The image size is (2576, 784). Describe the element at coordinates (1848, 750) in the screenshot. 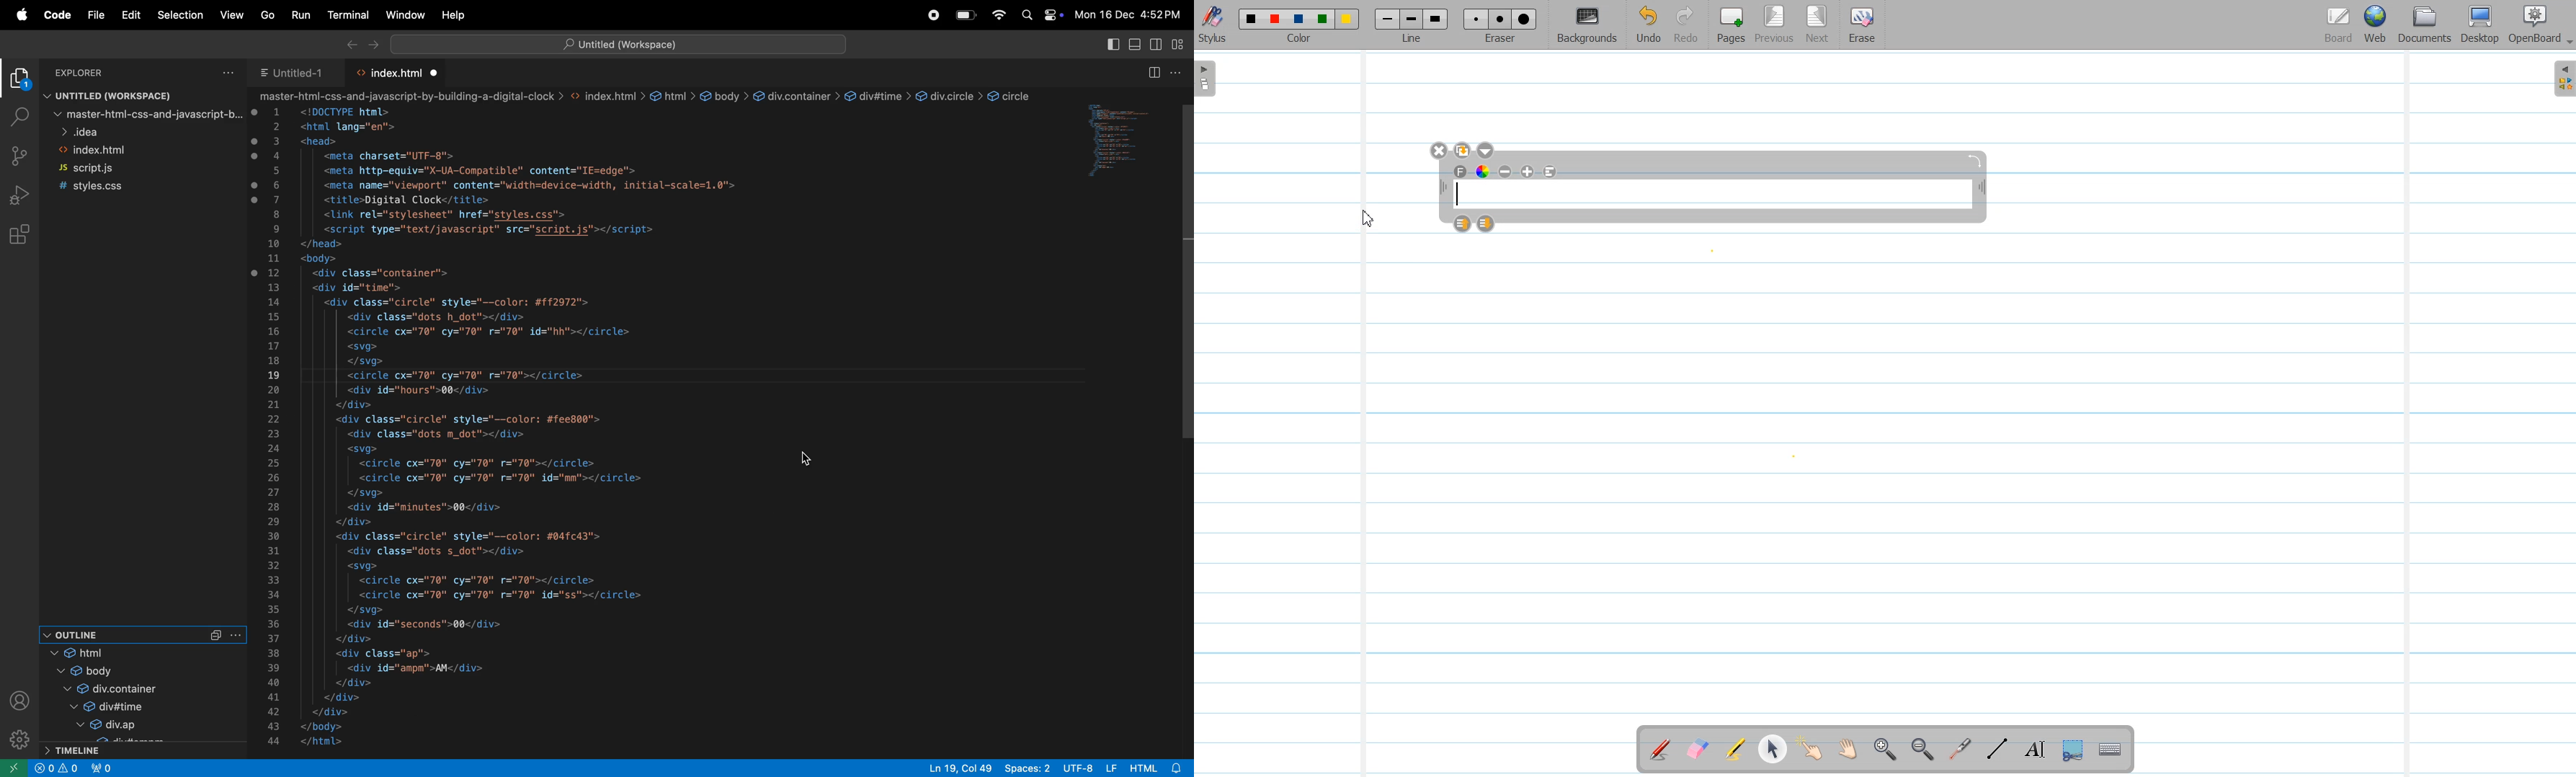

I see `Scroll Page` at that location.